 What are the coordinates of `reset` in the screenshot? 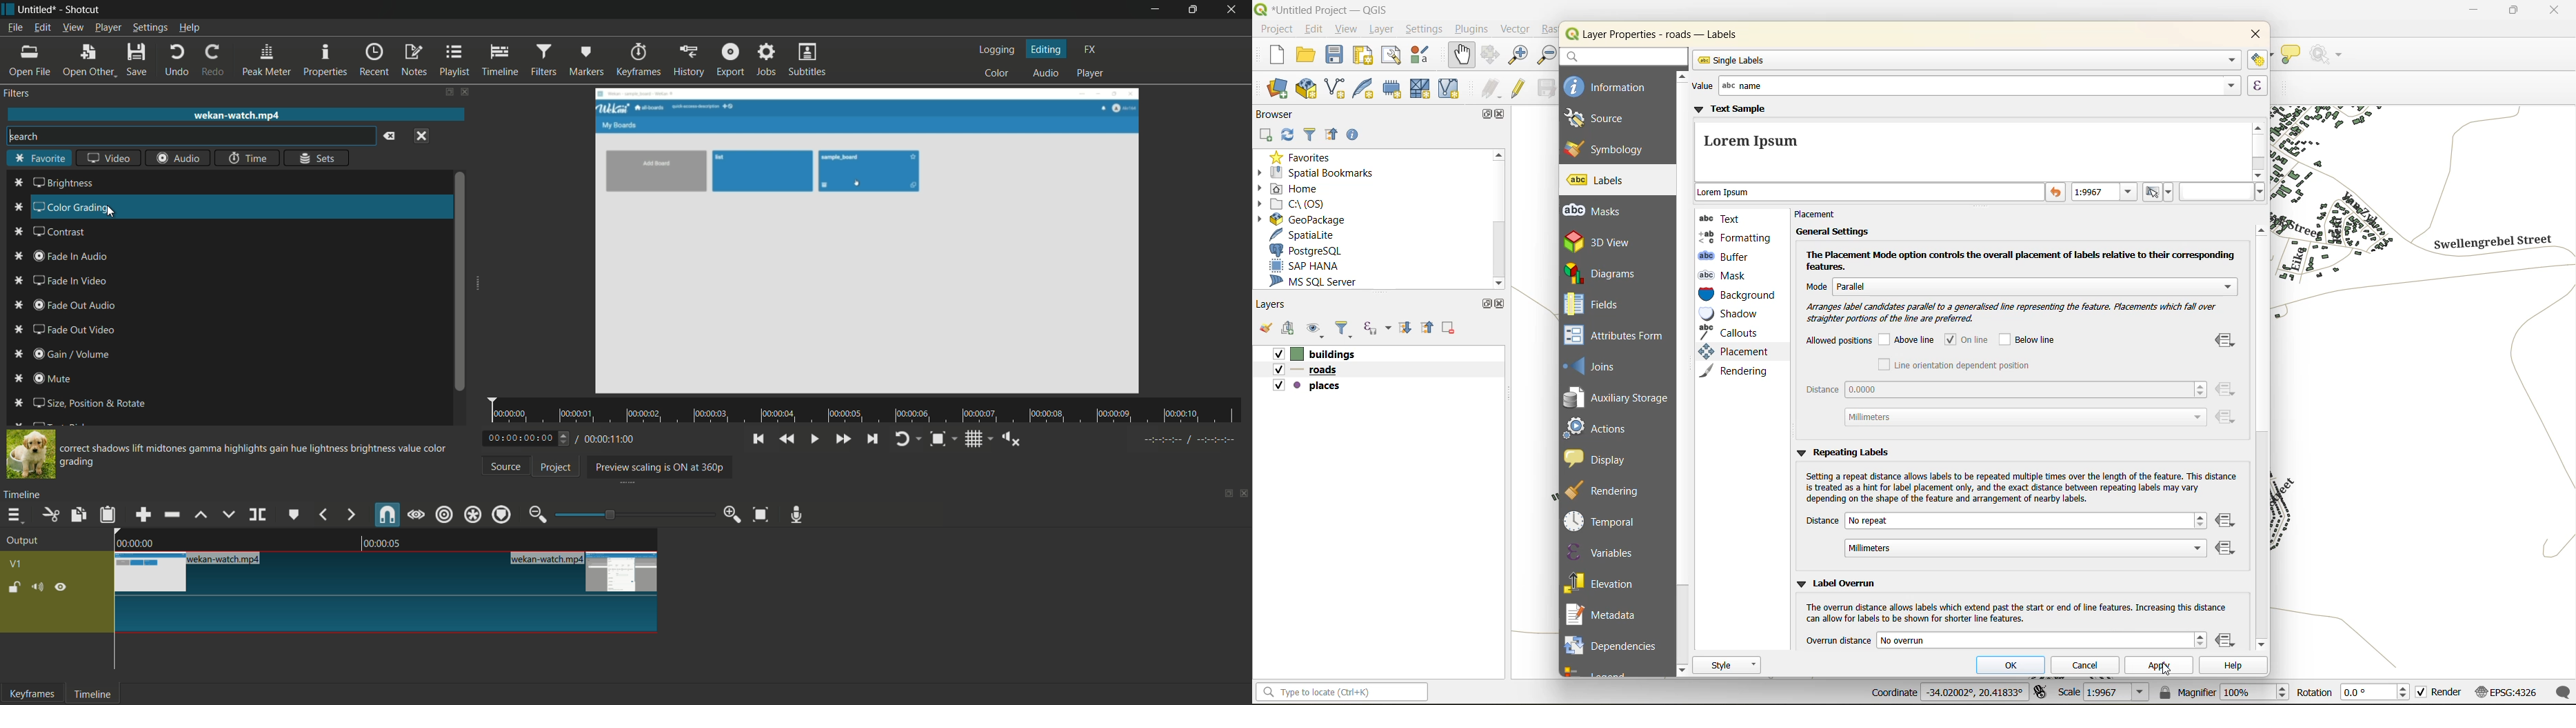 It's located at (2057, 193).